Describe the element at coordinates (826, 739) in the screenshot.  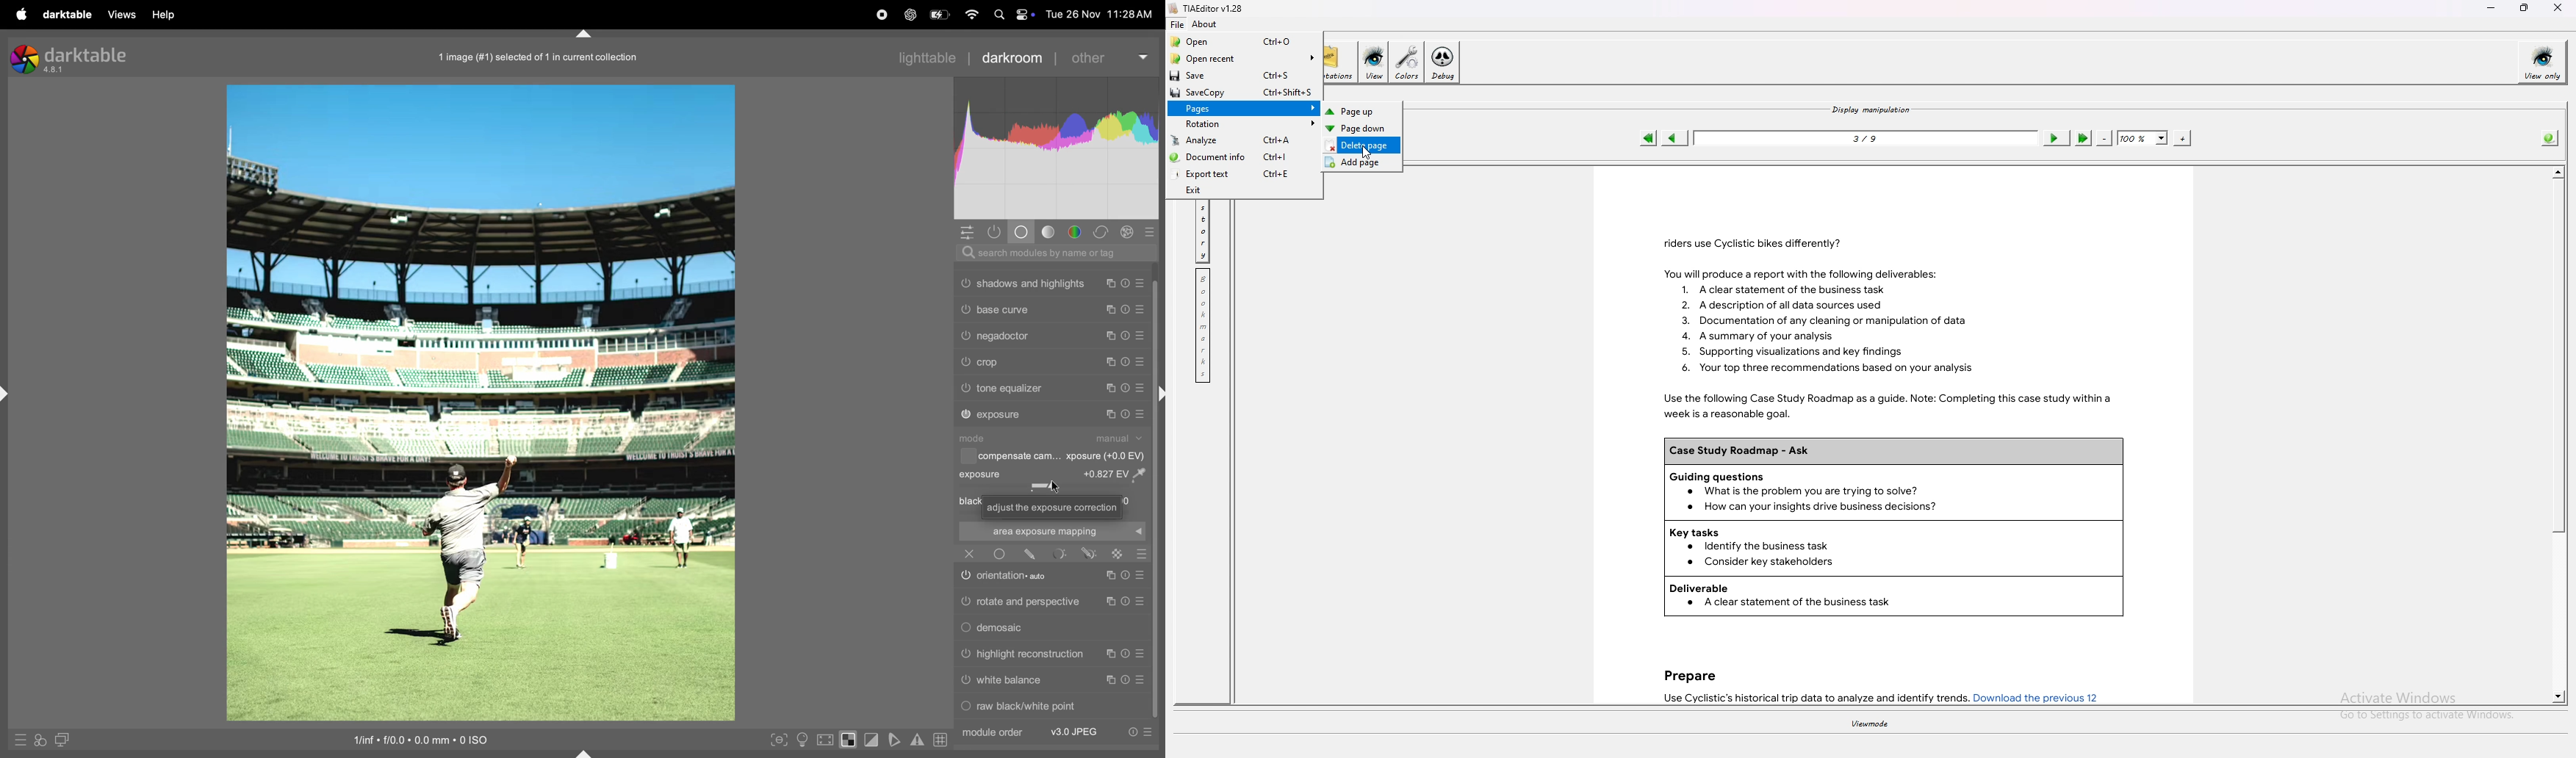
I see `toggle high qualiry processing` at that location.